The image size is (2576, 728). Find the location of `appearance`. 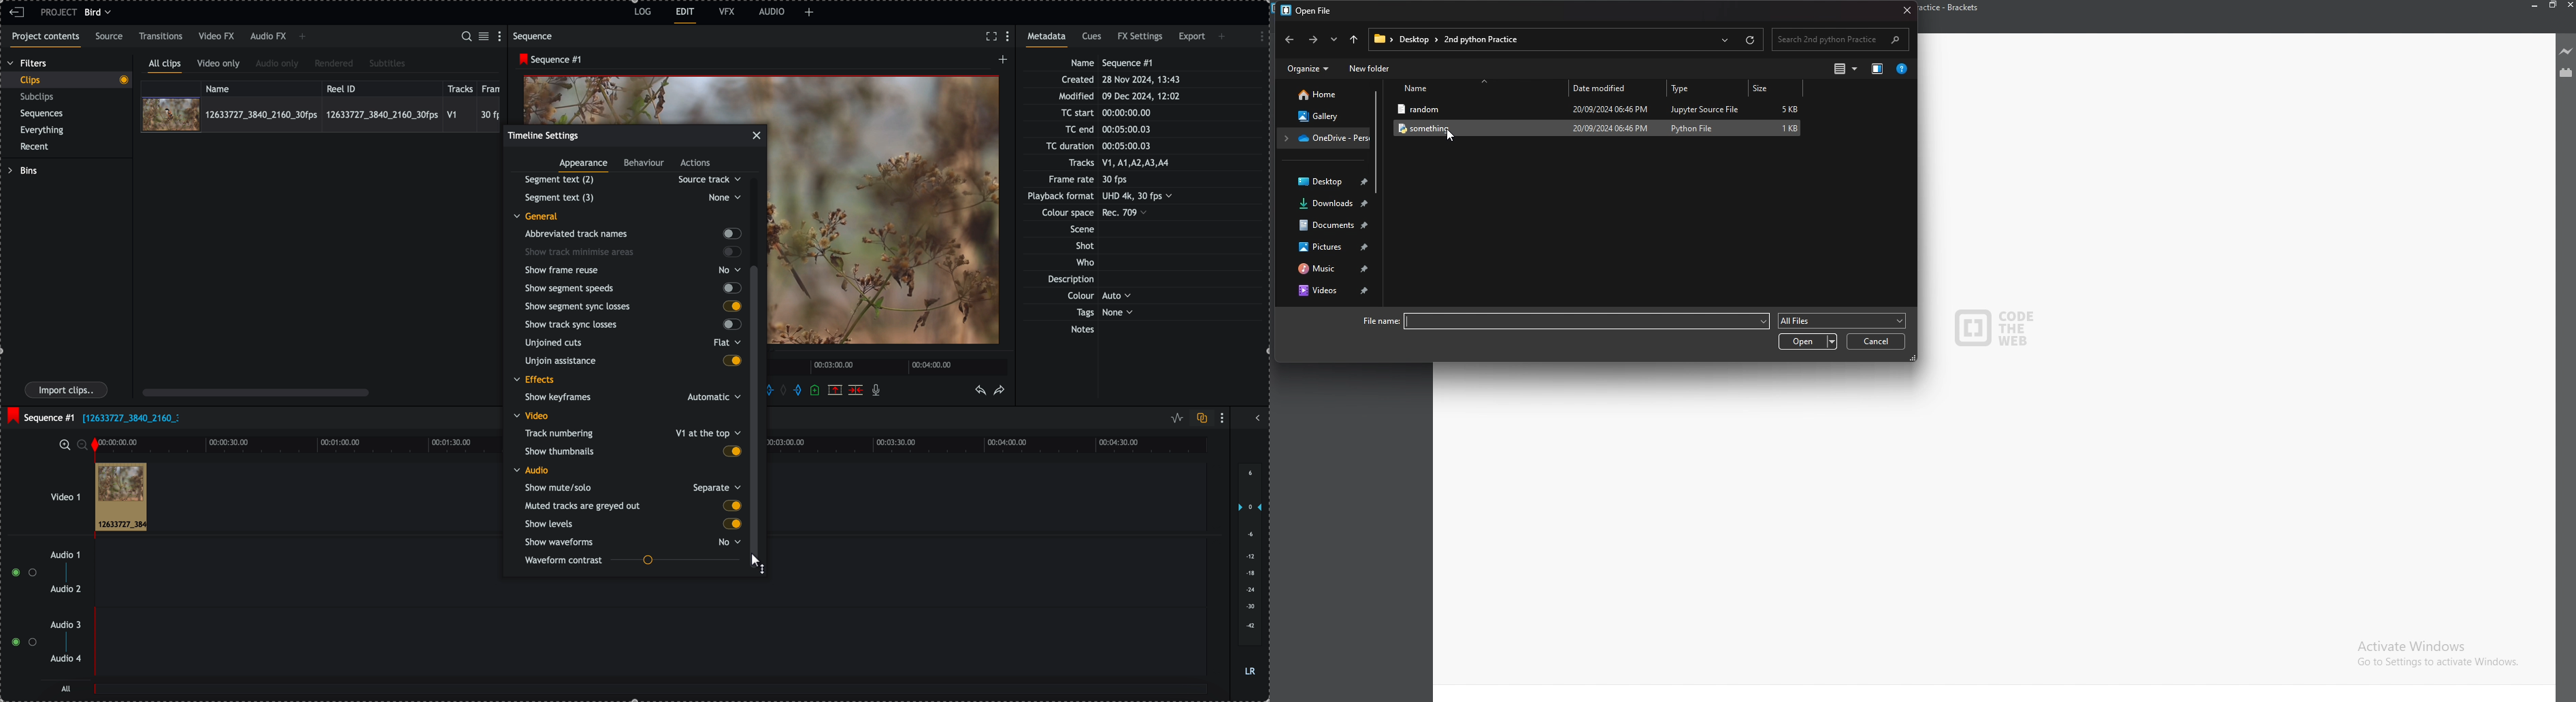

appearance is located at coordinates (585, 166).